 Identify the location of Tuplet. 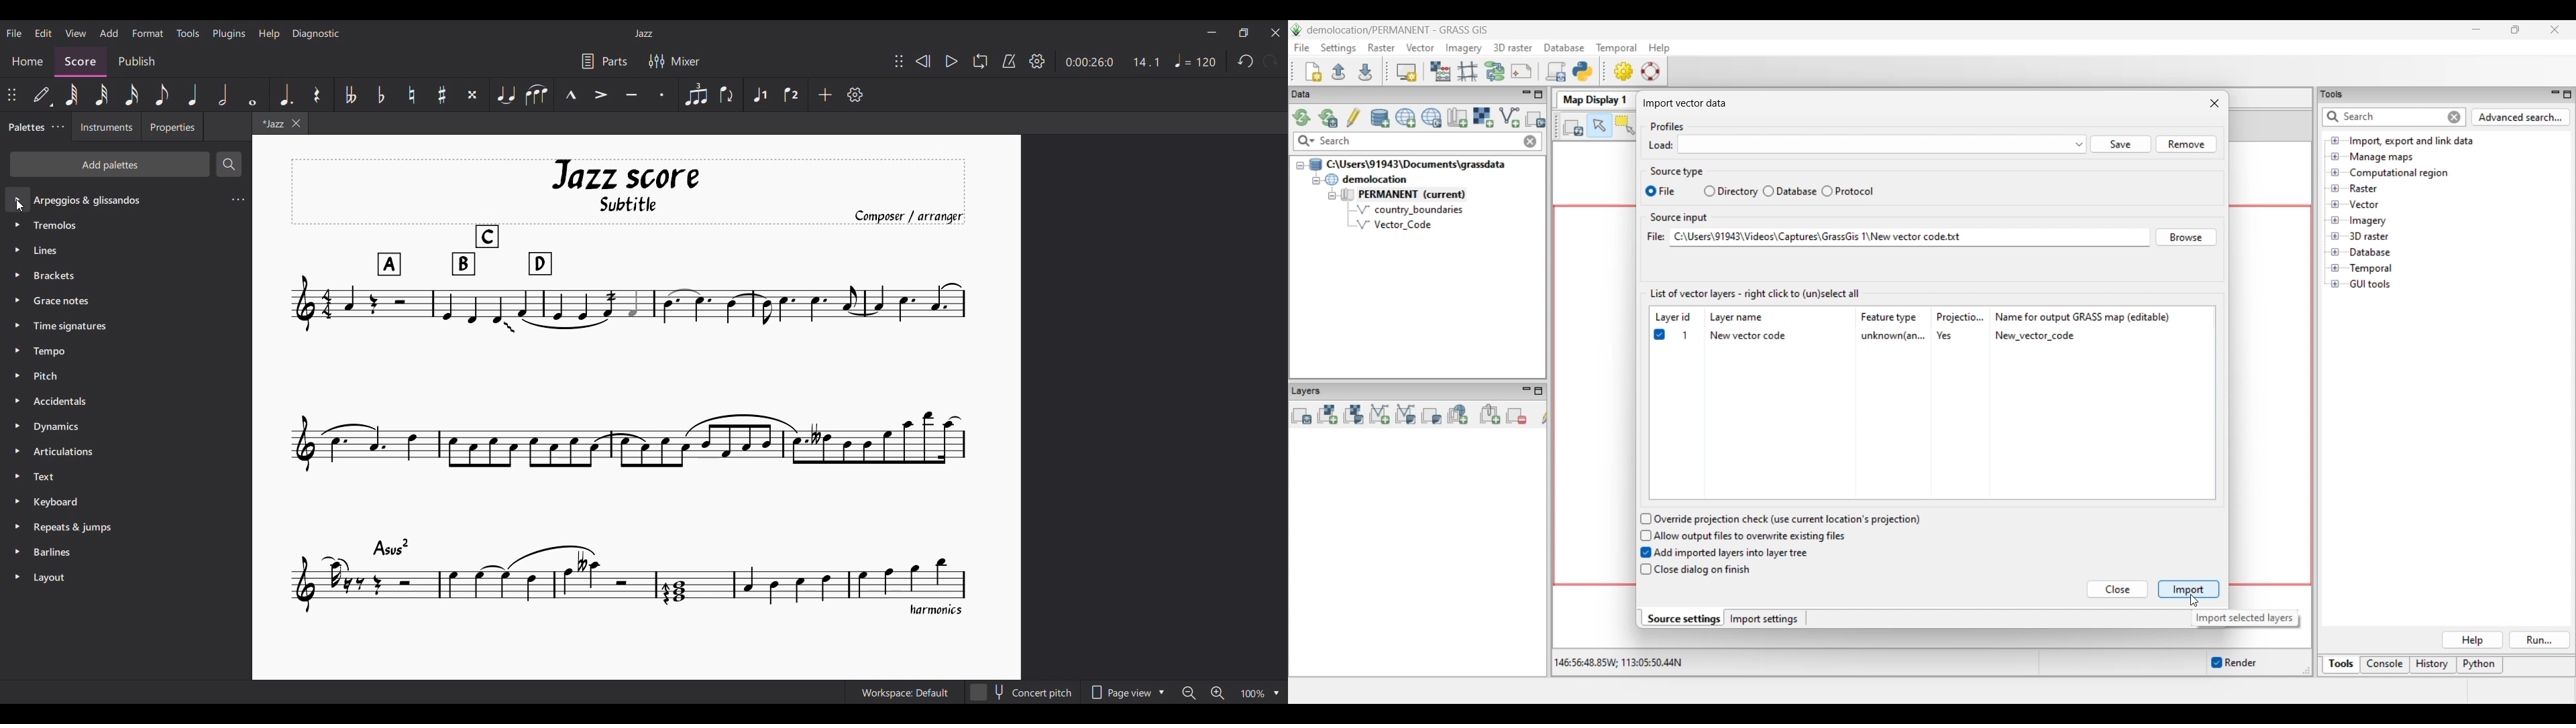
(696, 95).